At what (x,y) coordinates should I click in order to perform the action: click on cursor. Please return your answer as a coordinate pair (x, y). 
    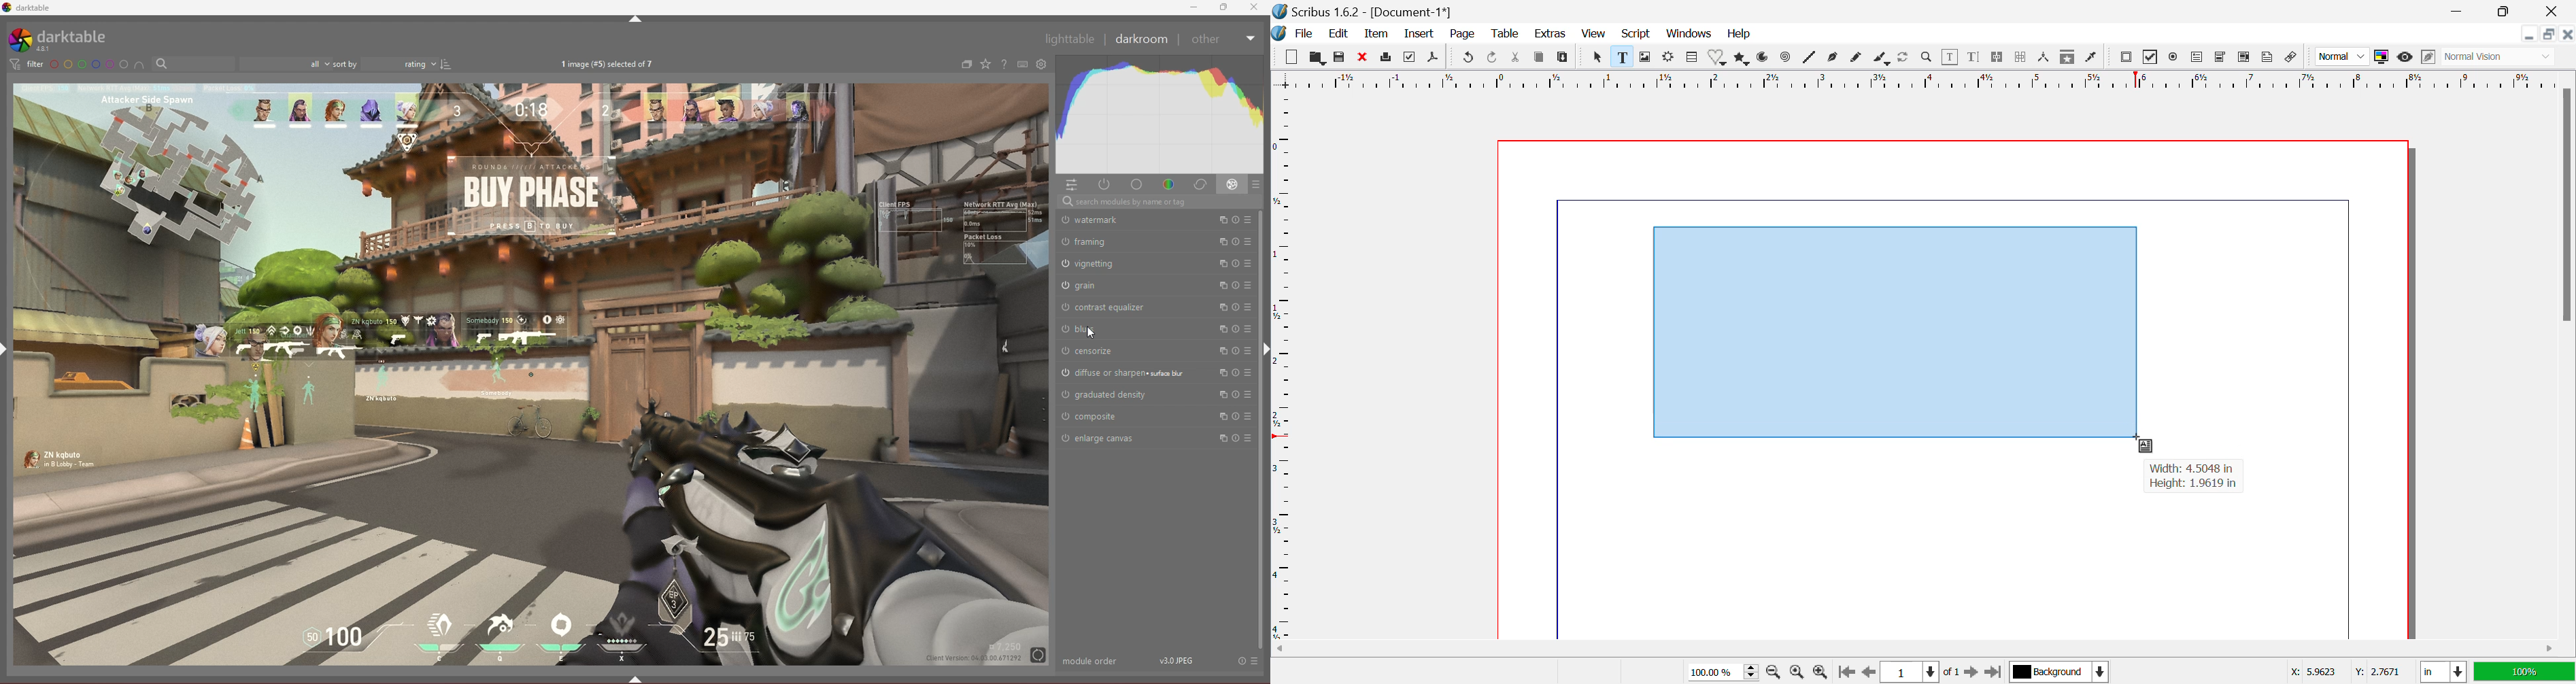
    Looking at the image, I should click on (1094, 335).